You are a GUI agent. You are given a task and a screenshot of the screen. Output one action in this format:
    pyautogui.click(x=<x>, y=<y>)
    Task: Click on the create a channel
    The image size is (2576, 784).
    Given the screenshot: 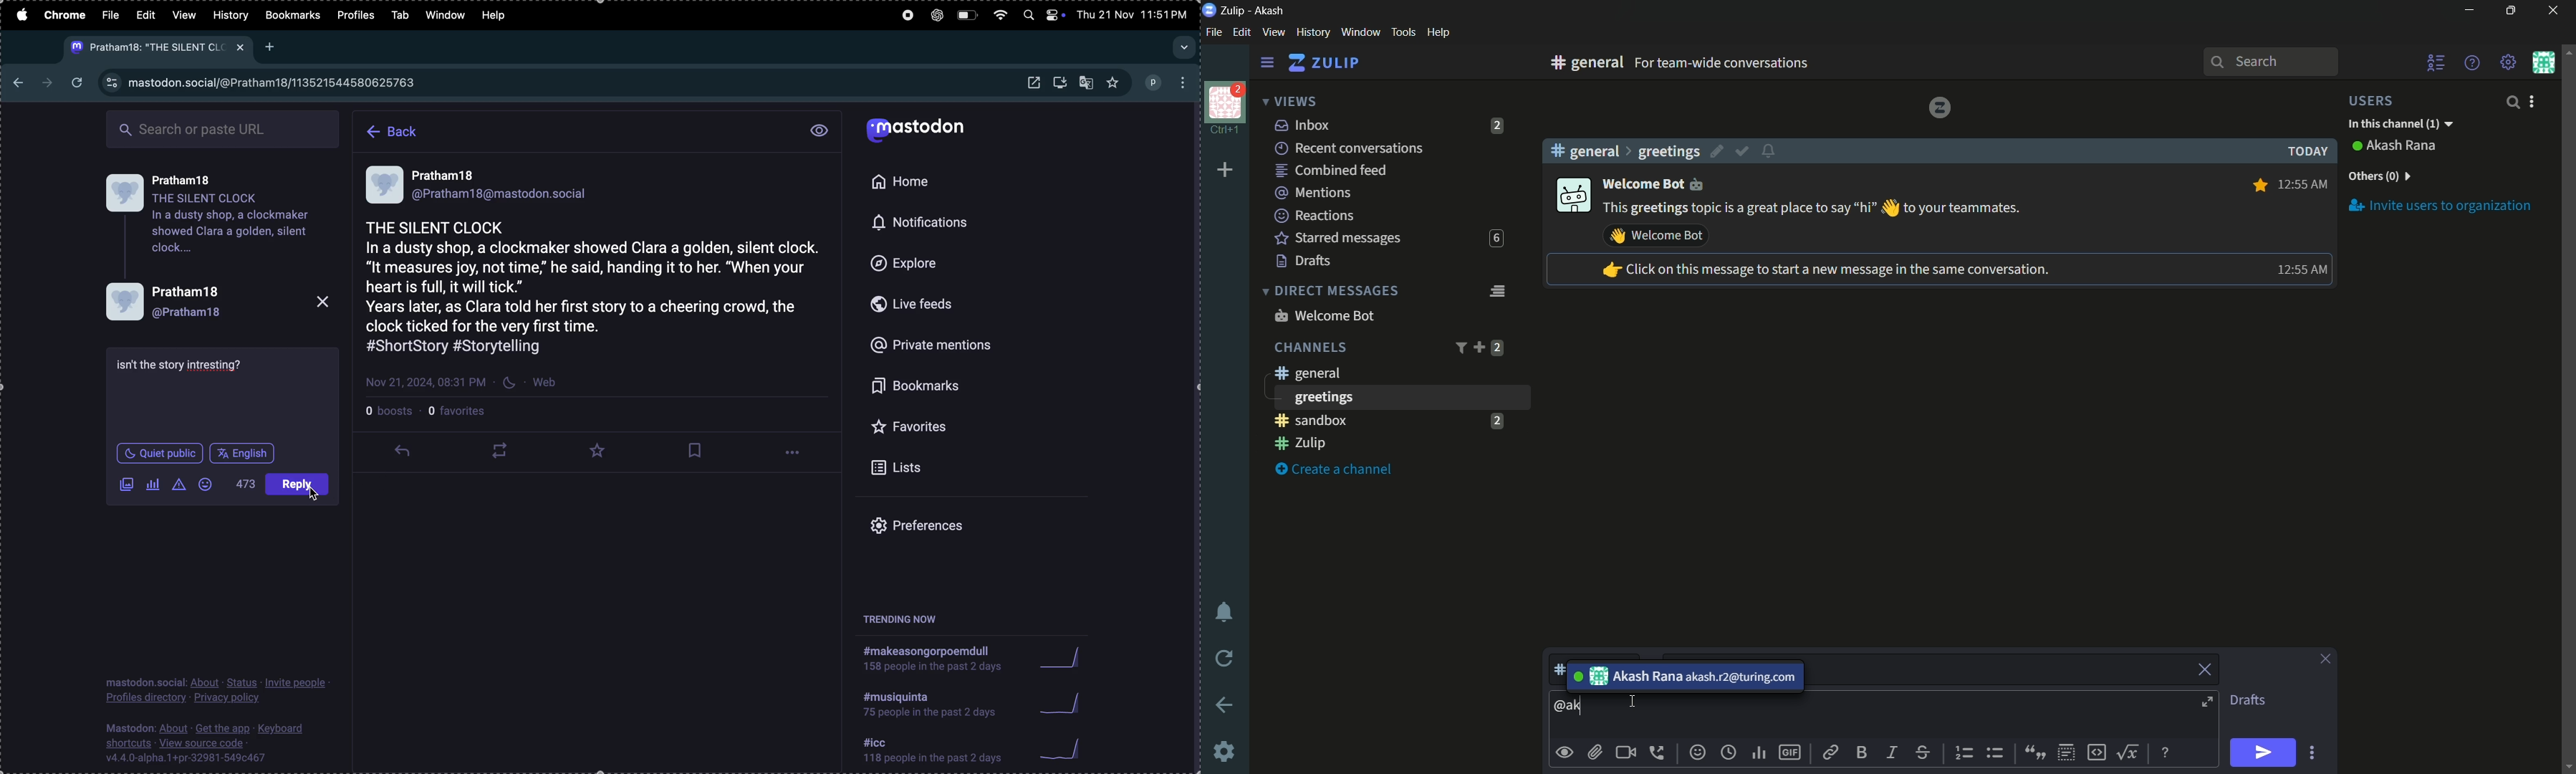 What is the action you would take?
    pyautogui.click(x=1337, y=470)
    